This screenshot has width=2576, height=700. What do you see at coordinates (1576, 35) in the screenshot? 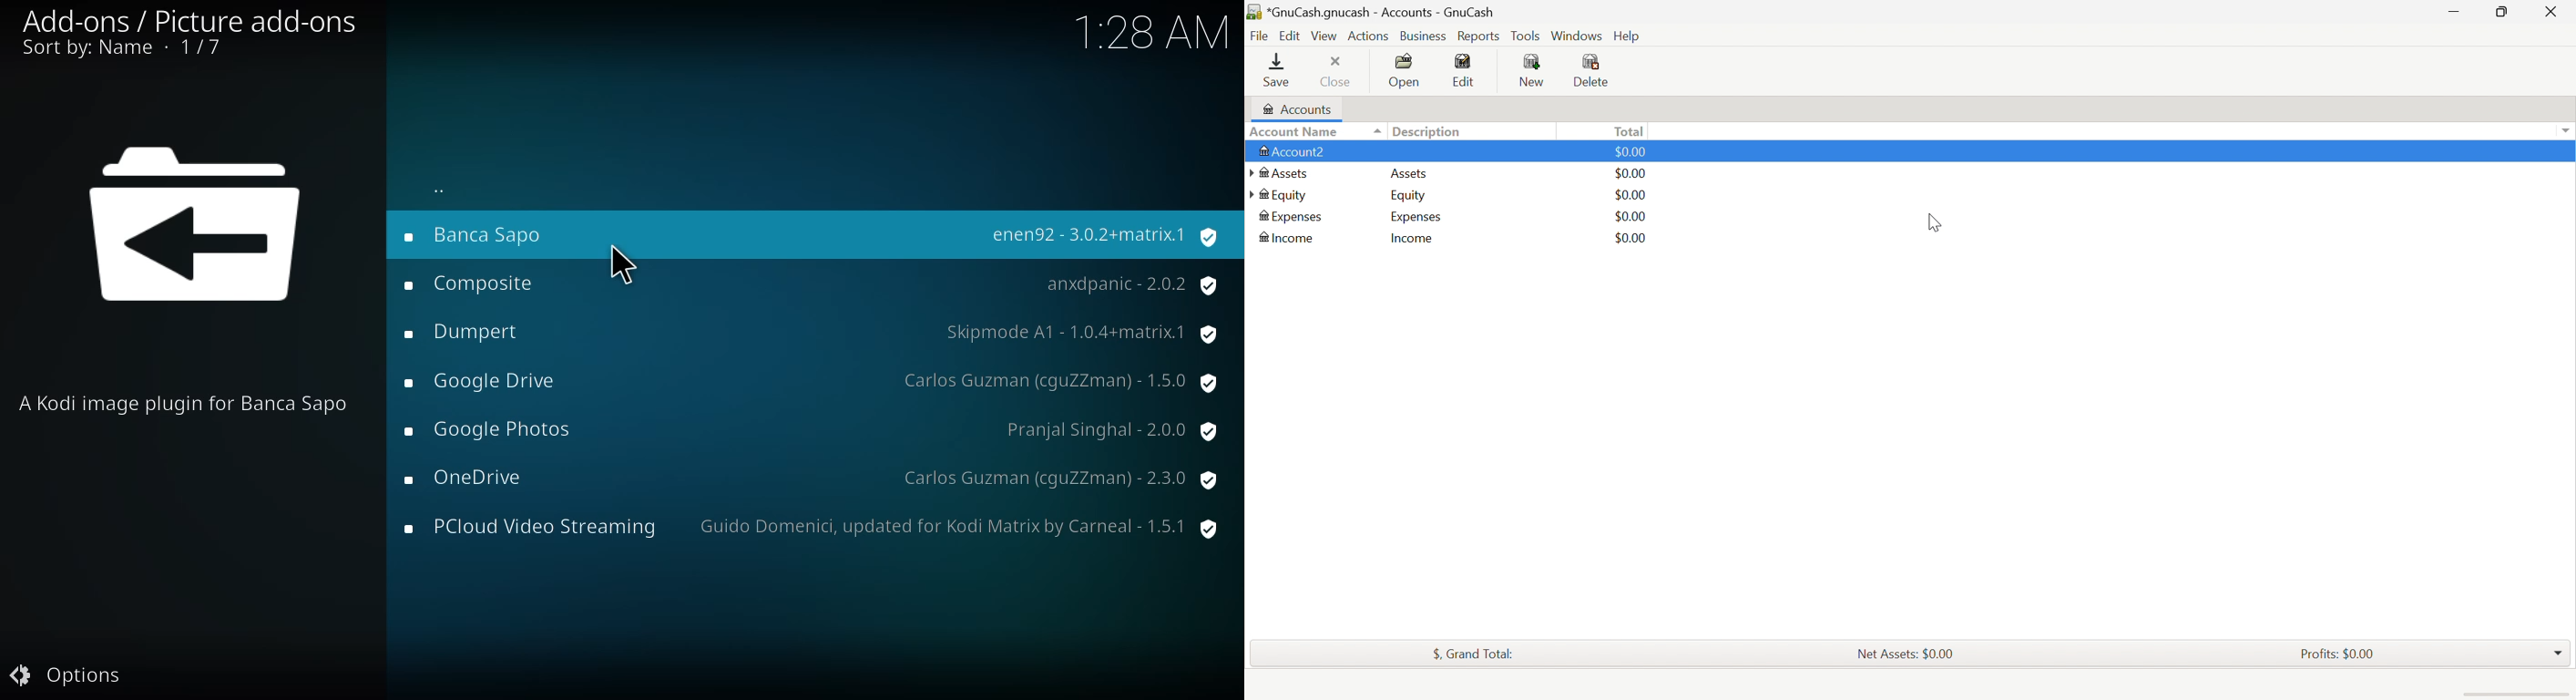
I see `Windows` at bounding box center [1576, 35].